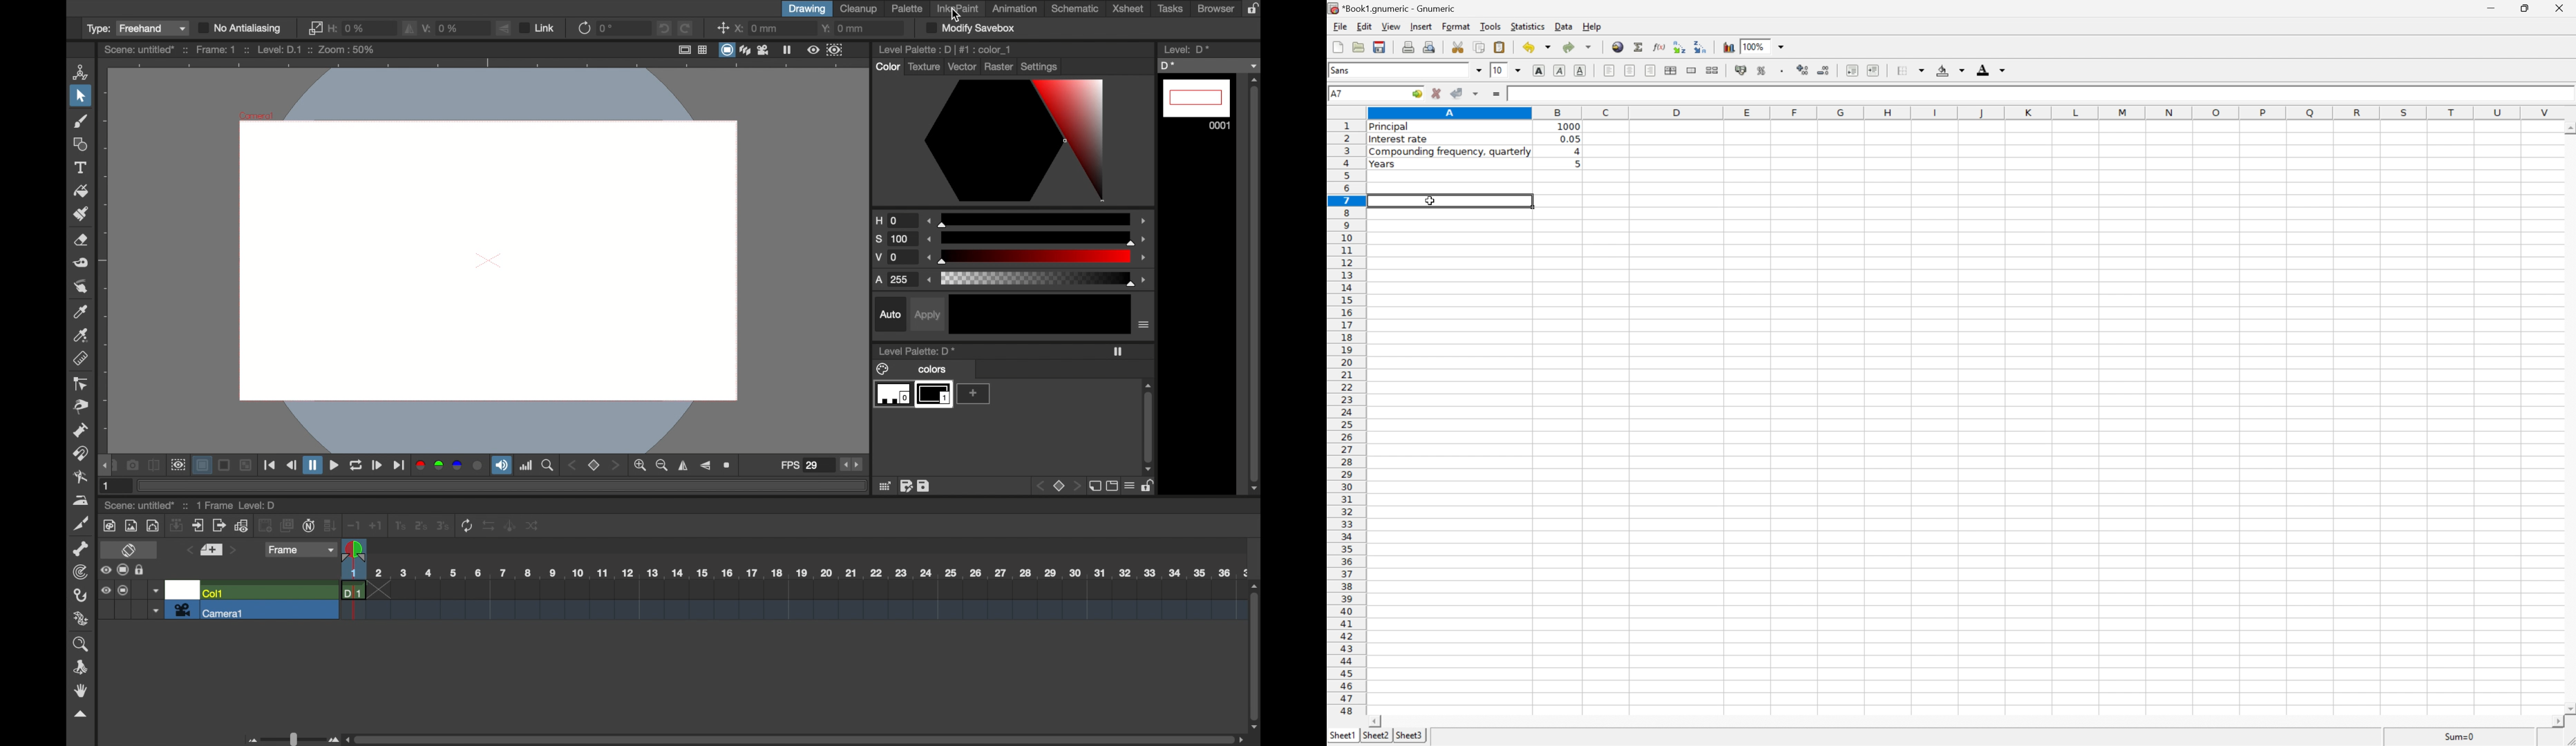 This screenshot has width=2576, height=756. Describe the element at coordinates (926, 316) in the screenshot. I see `apply` at that location.